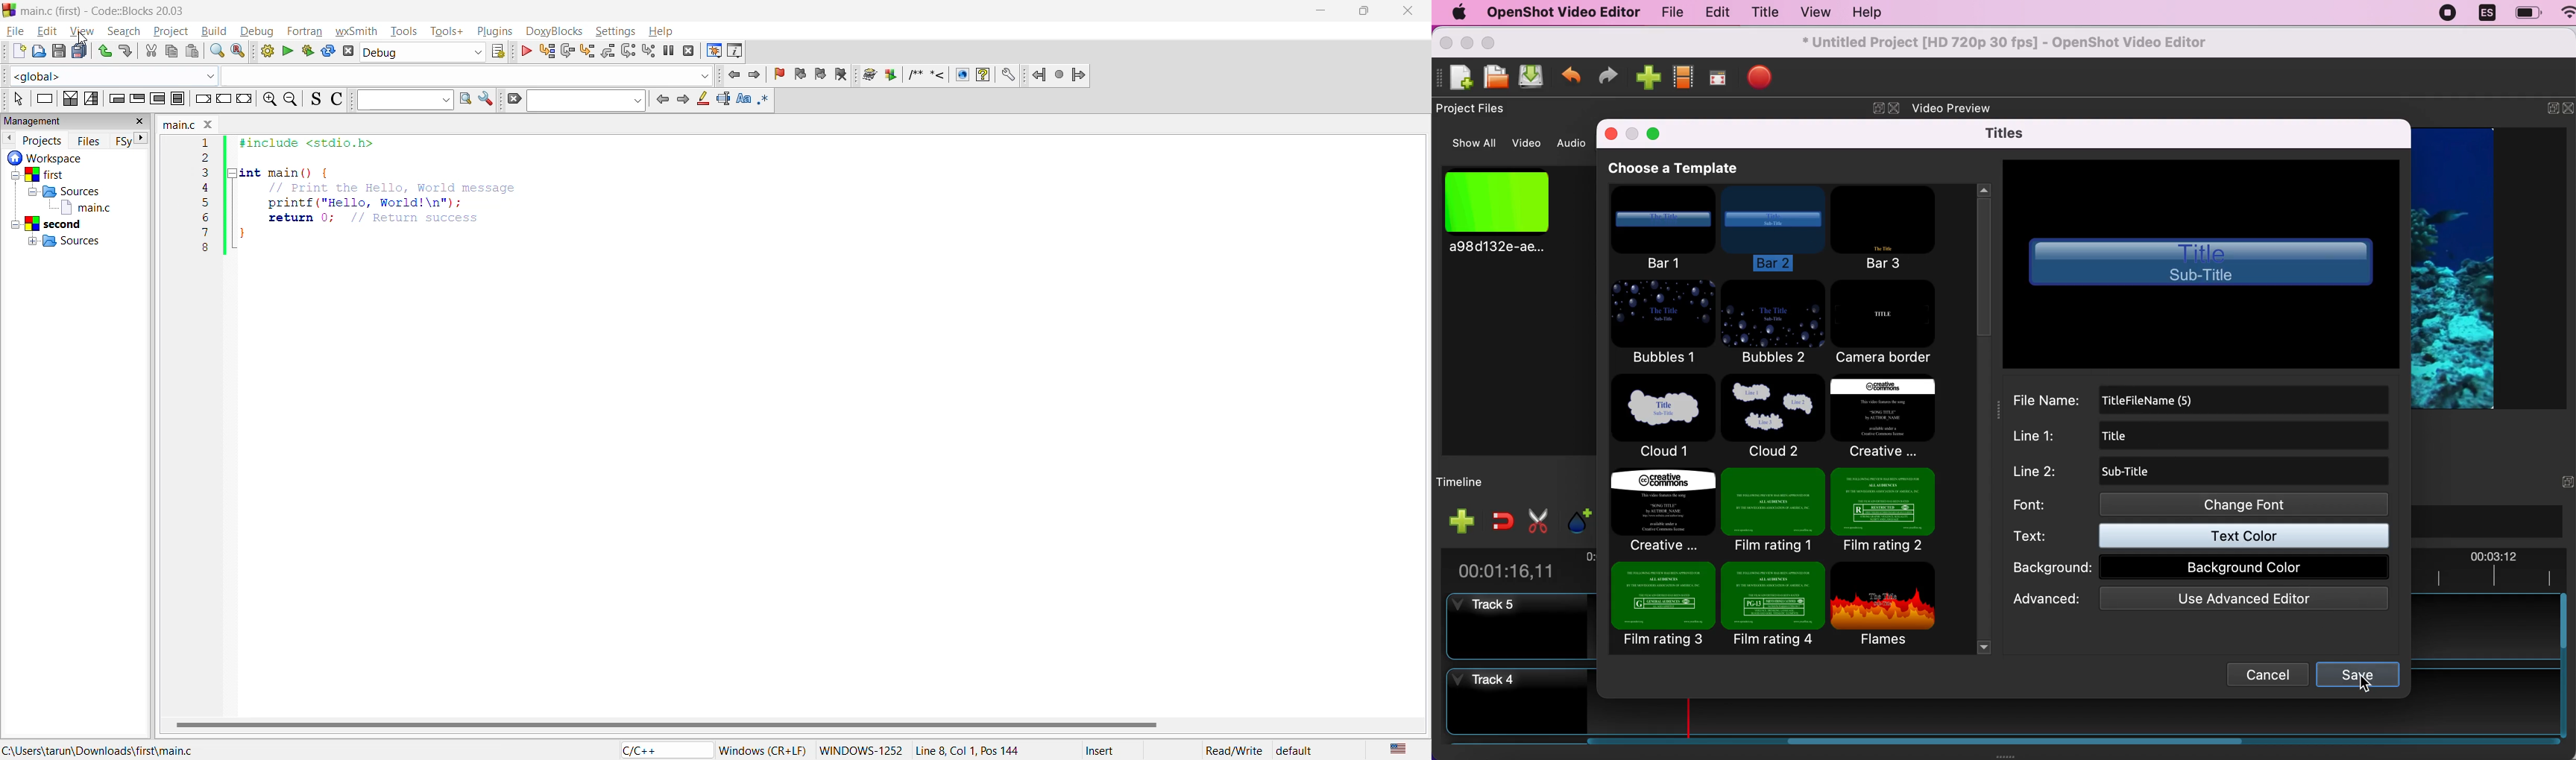  What do you see at coordinates (1459, 520) in the screenshot?
I see `add track` at bounding box center [1459, 520].